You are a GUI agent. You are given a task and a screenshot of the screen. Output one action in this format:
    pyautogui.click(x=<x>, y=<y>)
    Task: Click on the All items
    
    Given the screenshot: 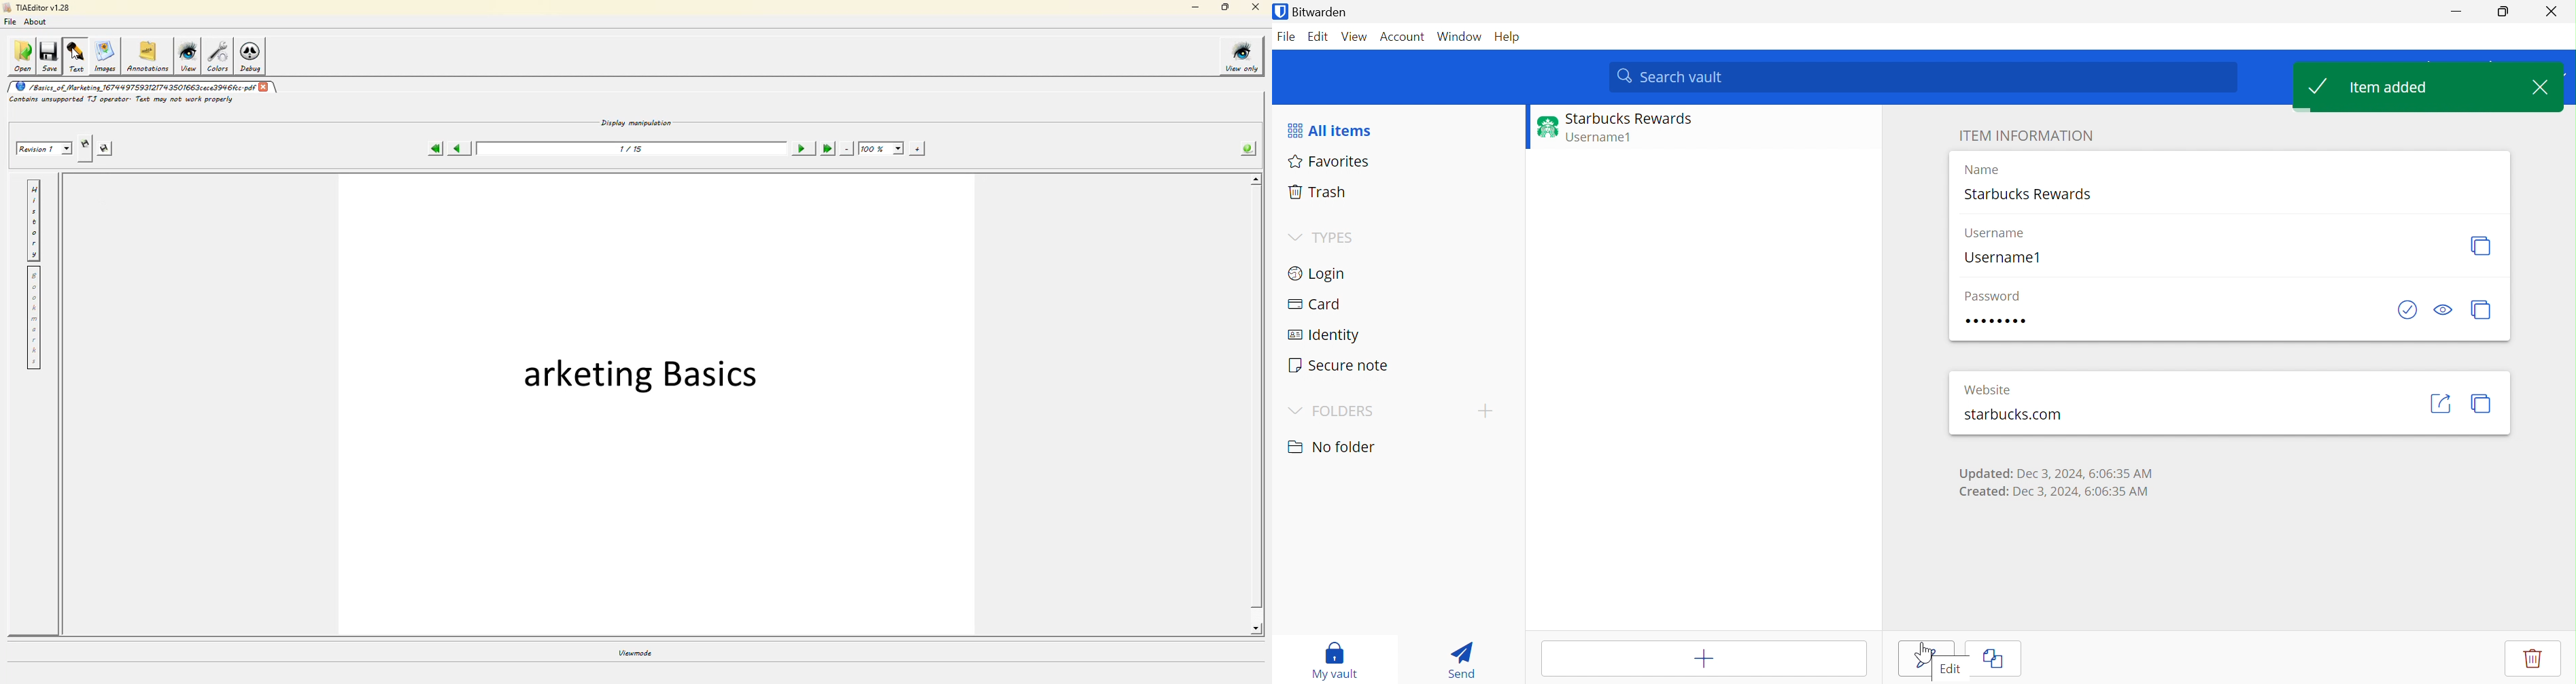 What is the action you would take?
    pyautogui.click(x=1328, y=131)
    